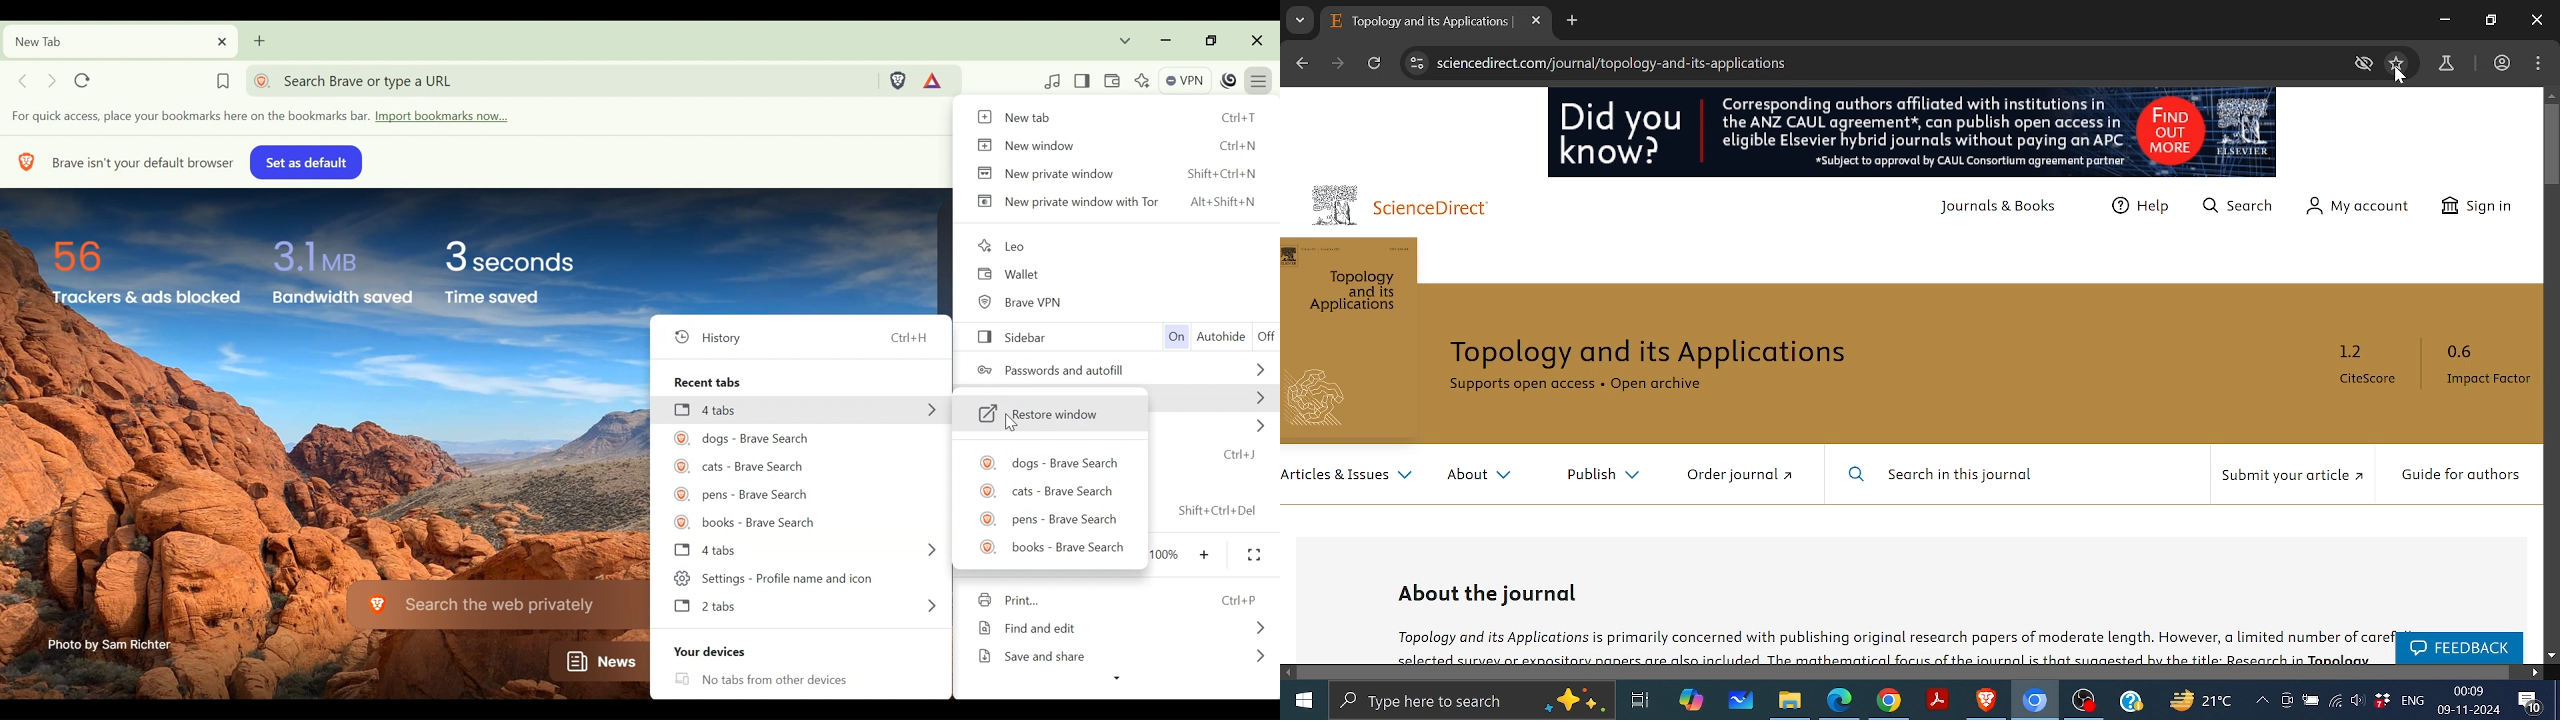 Image resolution: width=2576 pixels, height=728 pixels. What do you see at coordinates (1522, 389) in the screenshot?
I see `support open access` at bounding box center [1522, 389].